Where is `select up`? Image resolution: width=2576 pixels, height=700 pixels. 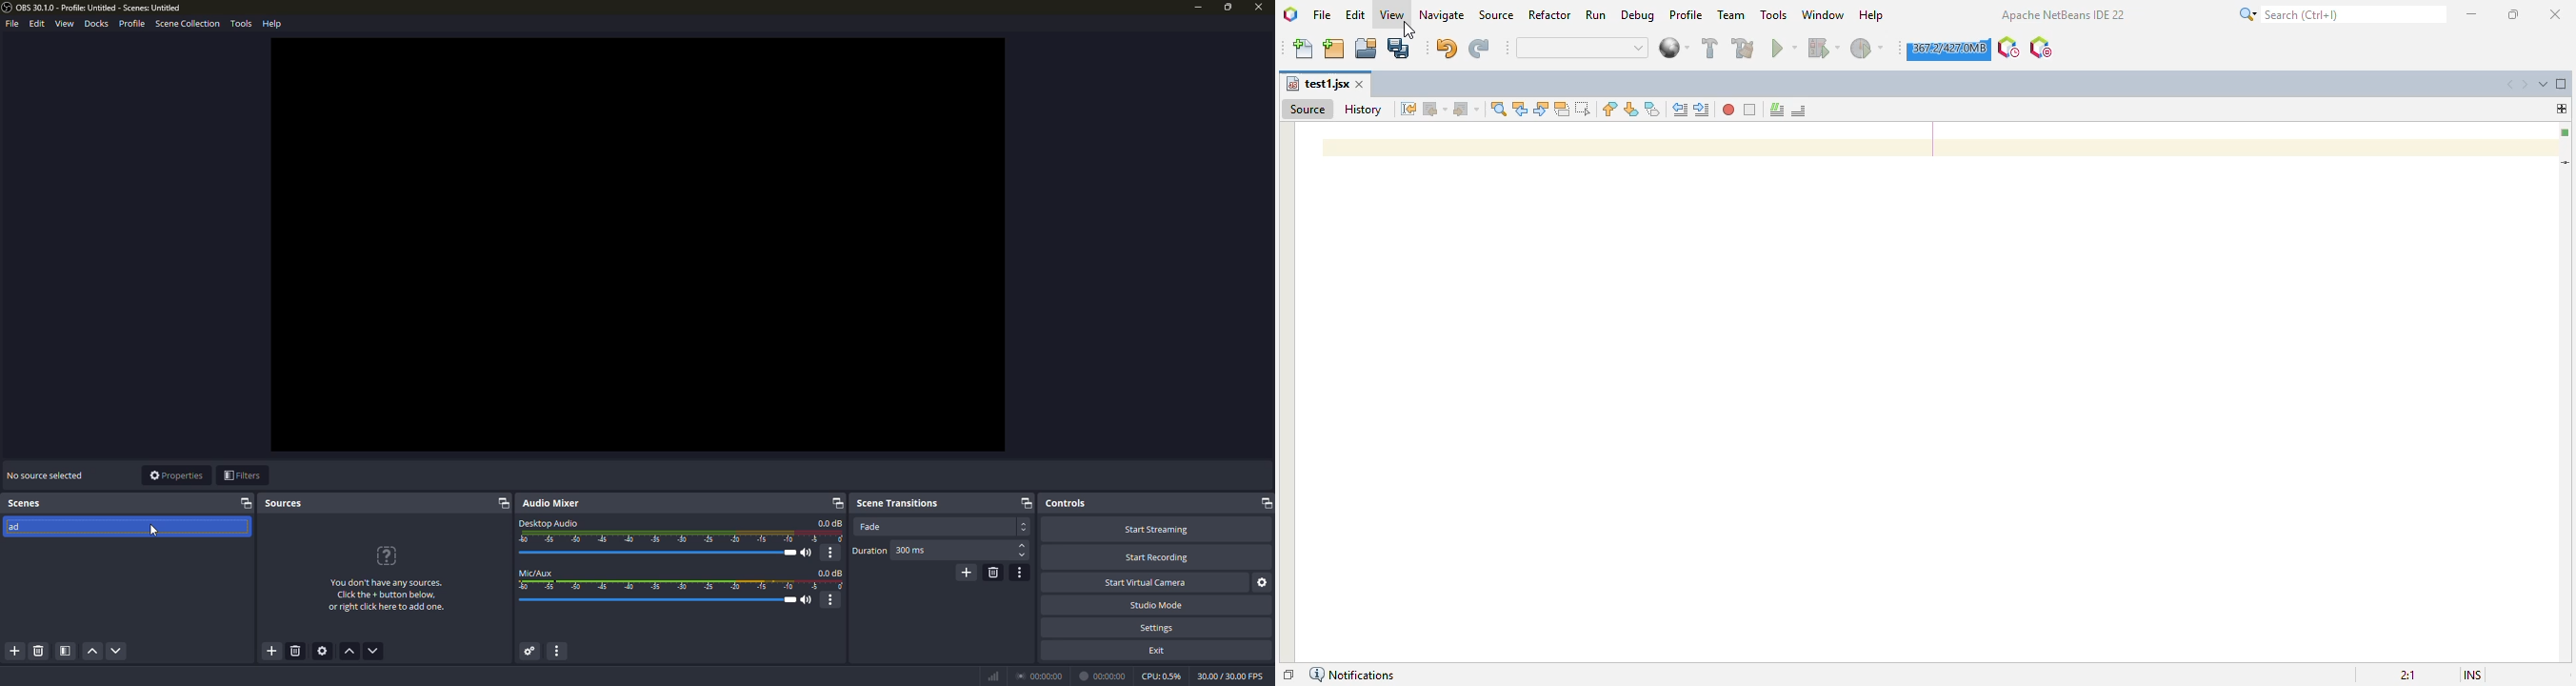
select up is located at coordinates (1023, 546).